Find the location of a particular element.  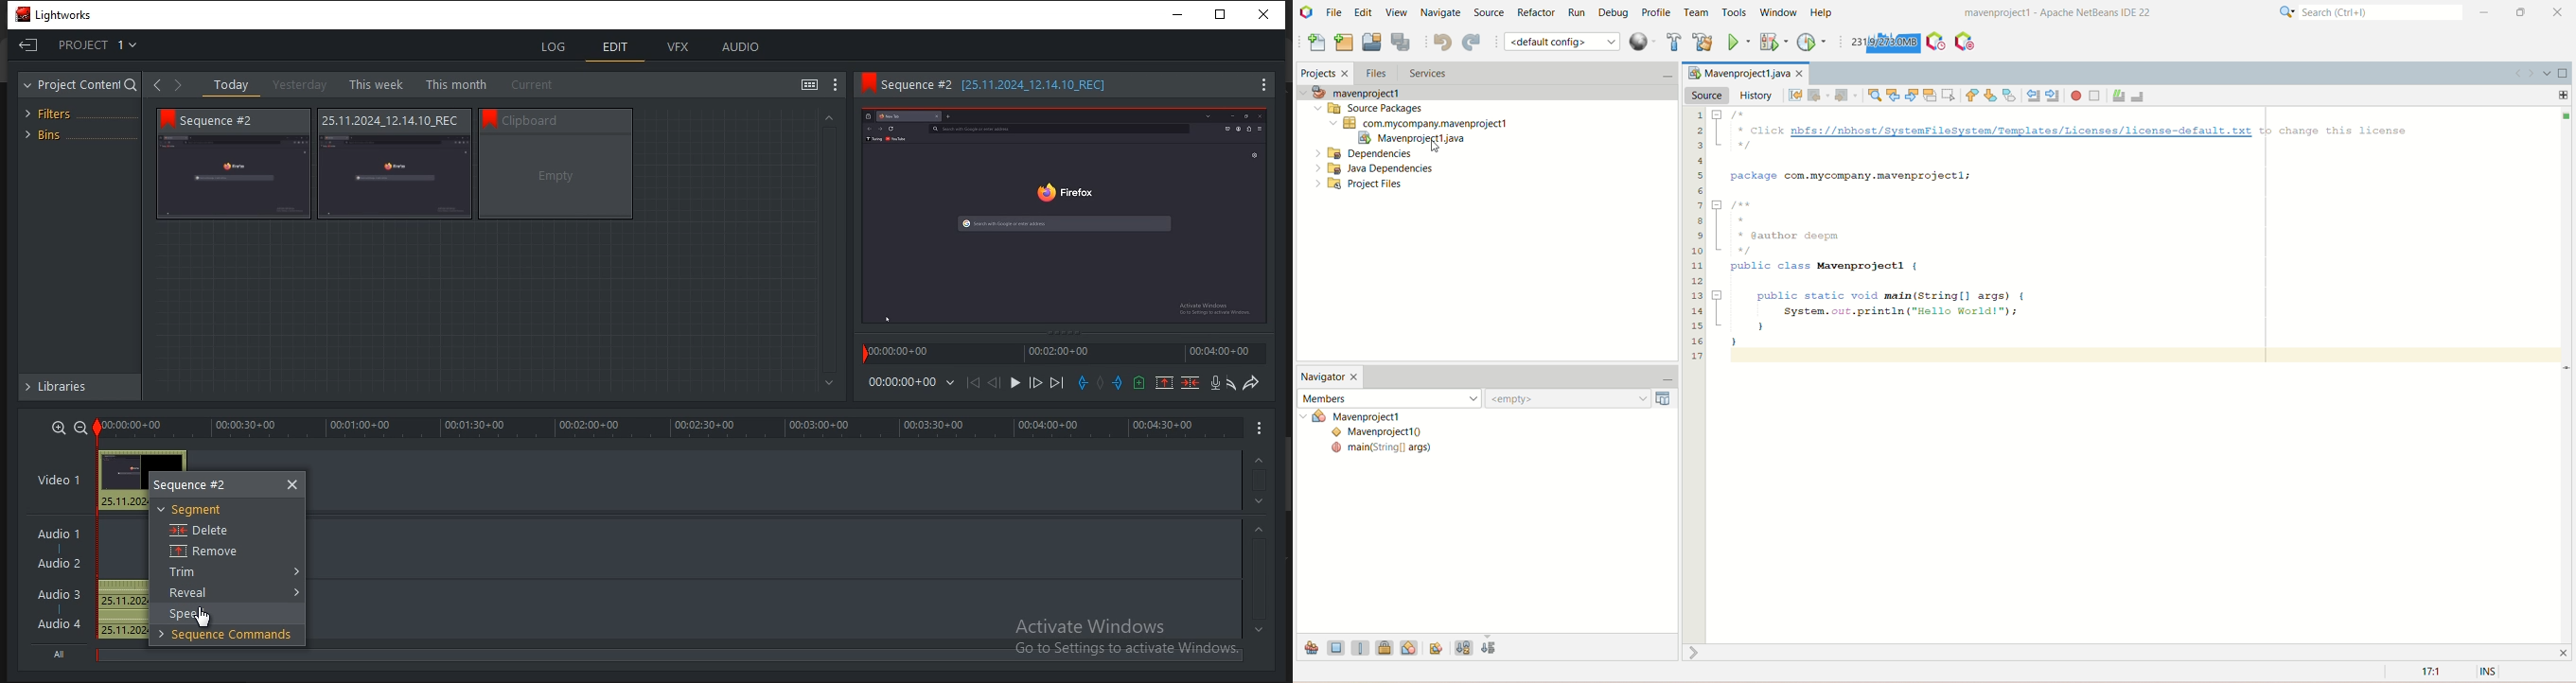

minimize is located at coordinates (1661, 380).